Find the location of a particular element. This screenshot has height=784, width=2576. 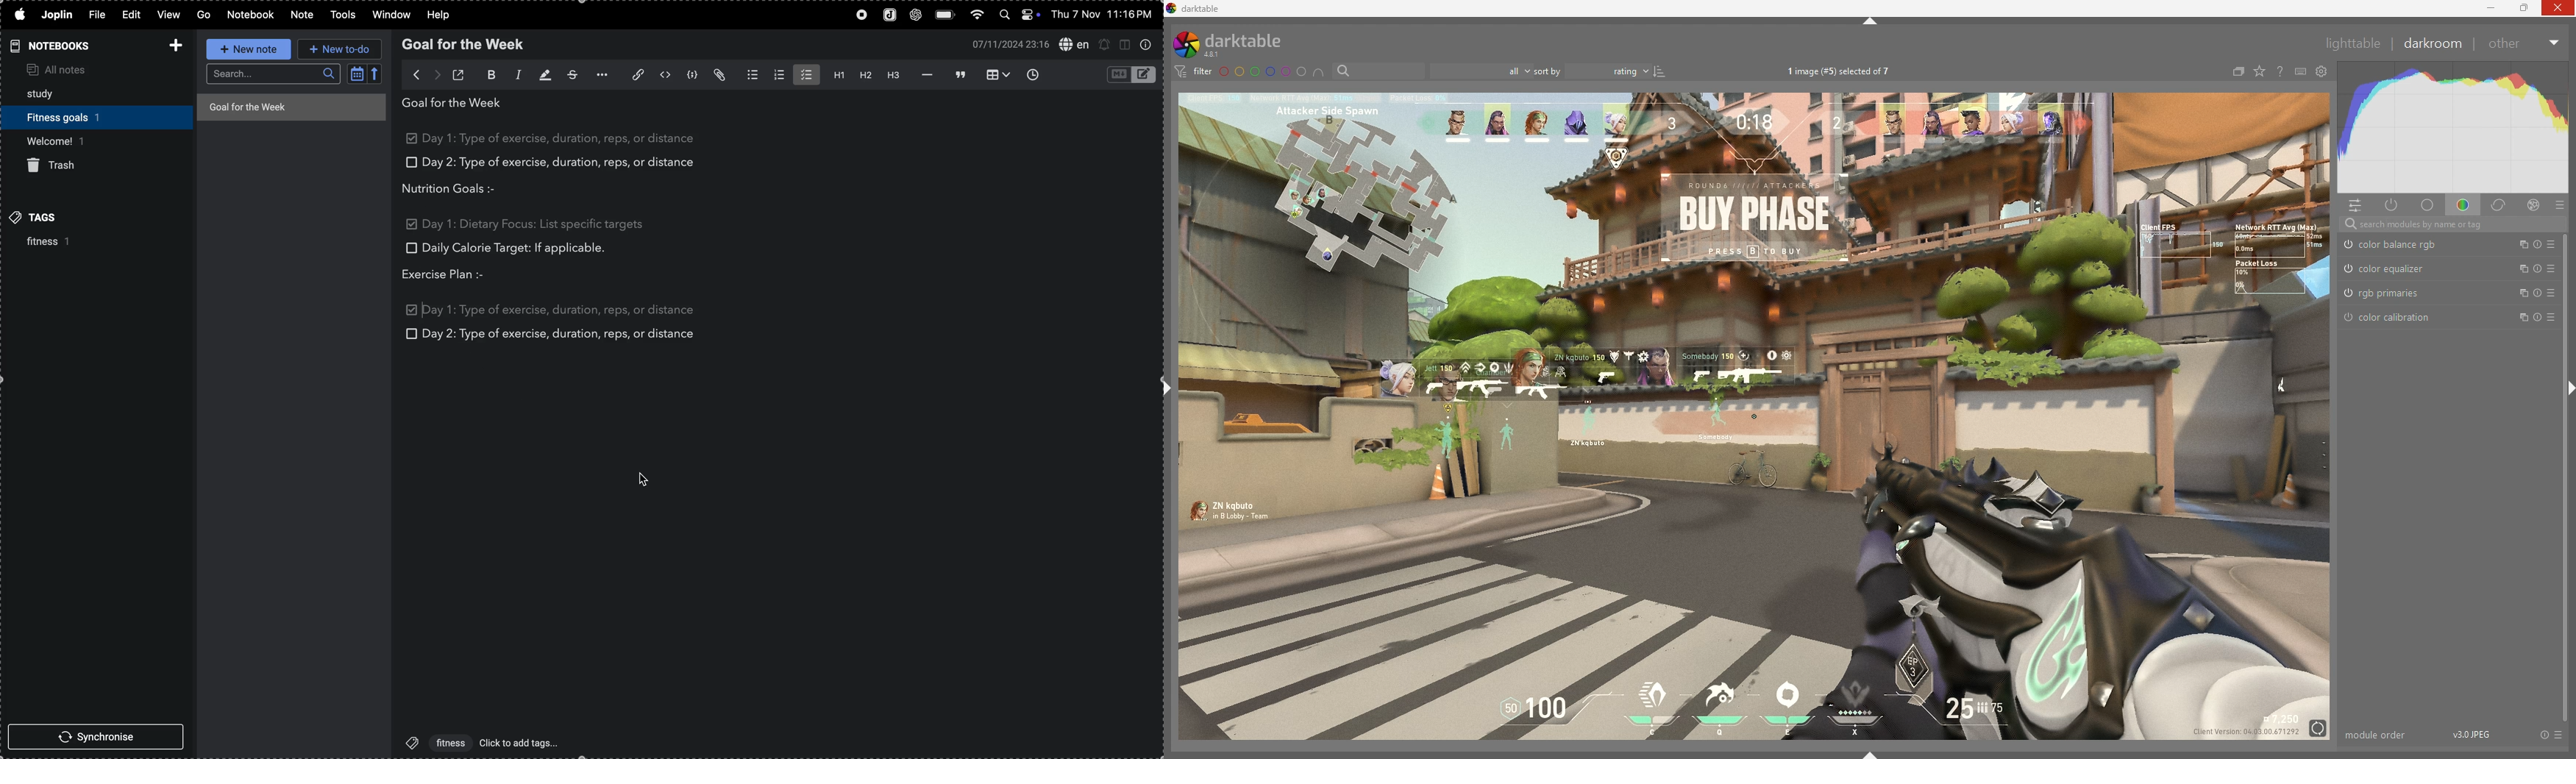

check box is located at coordinates (413, 140).